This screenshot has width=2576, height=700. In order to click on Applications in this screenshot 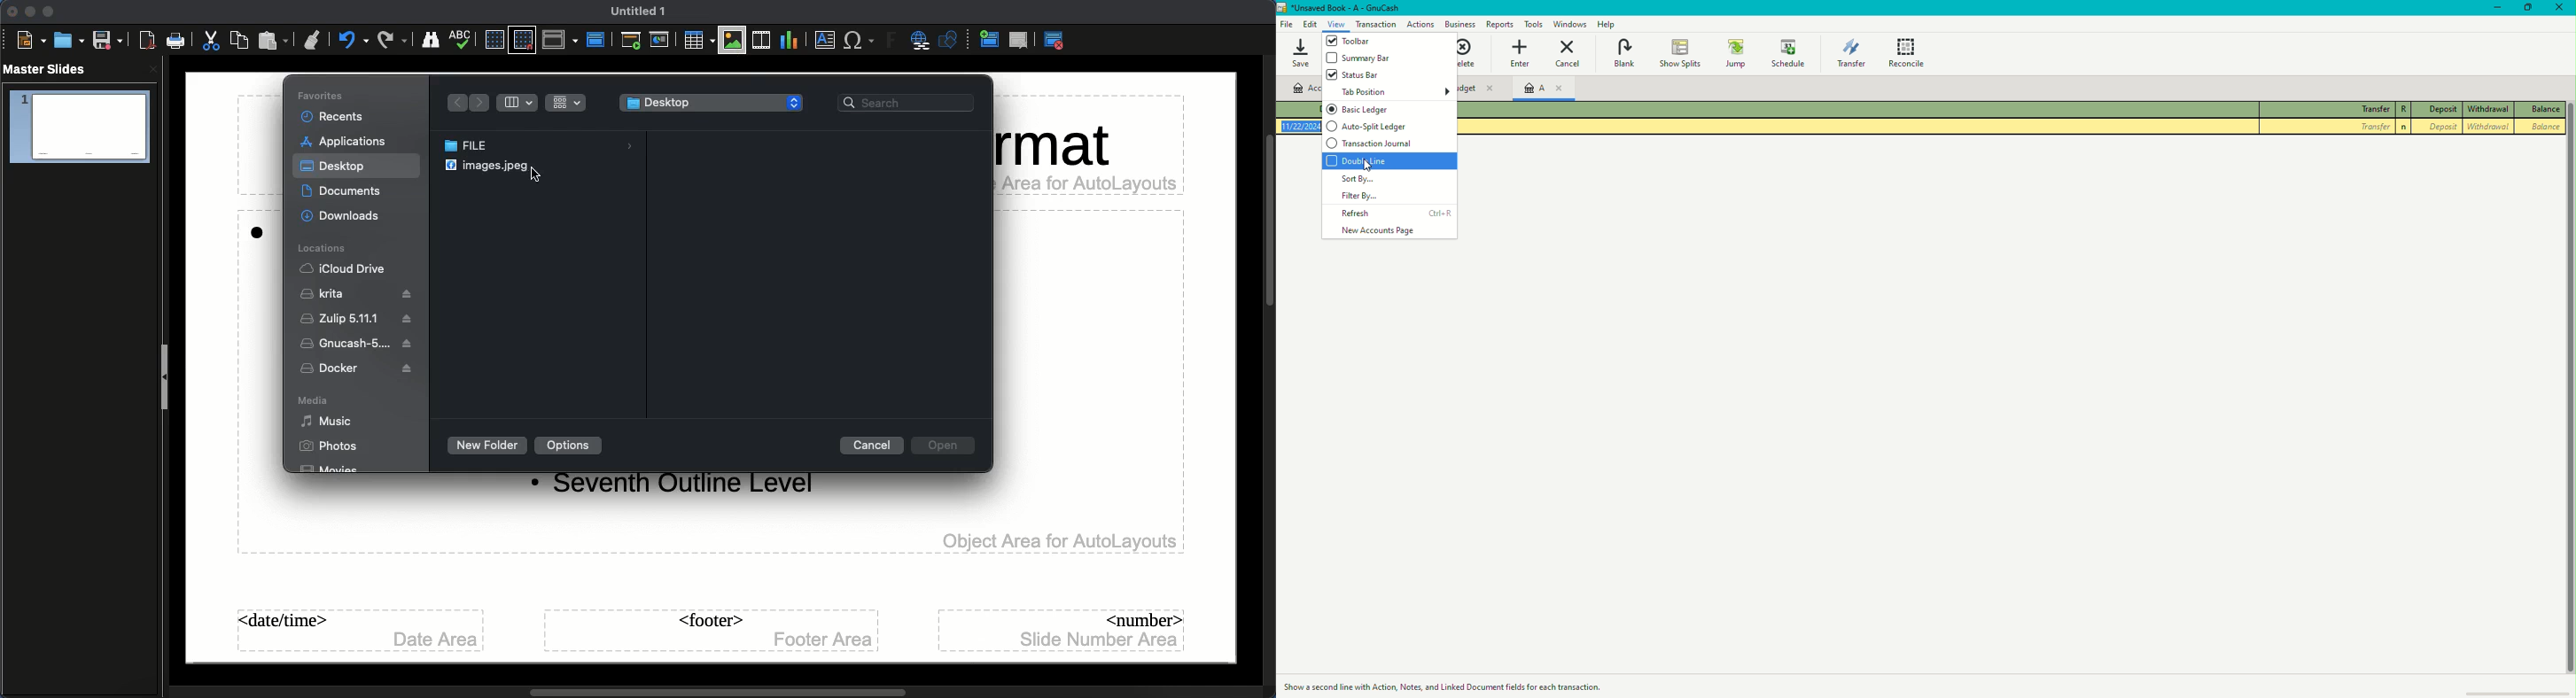, I will do `click(346, 143)`.